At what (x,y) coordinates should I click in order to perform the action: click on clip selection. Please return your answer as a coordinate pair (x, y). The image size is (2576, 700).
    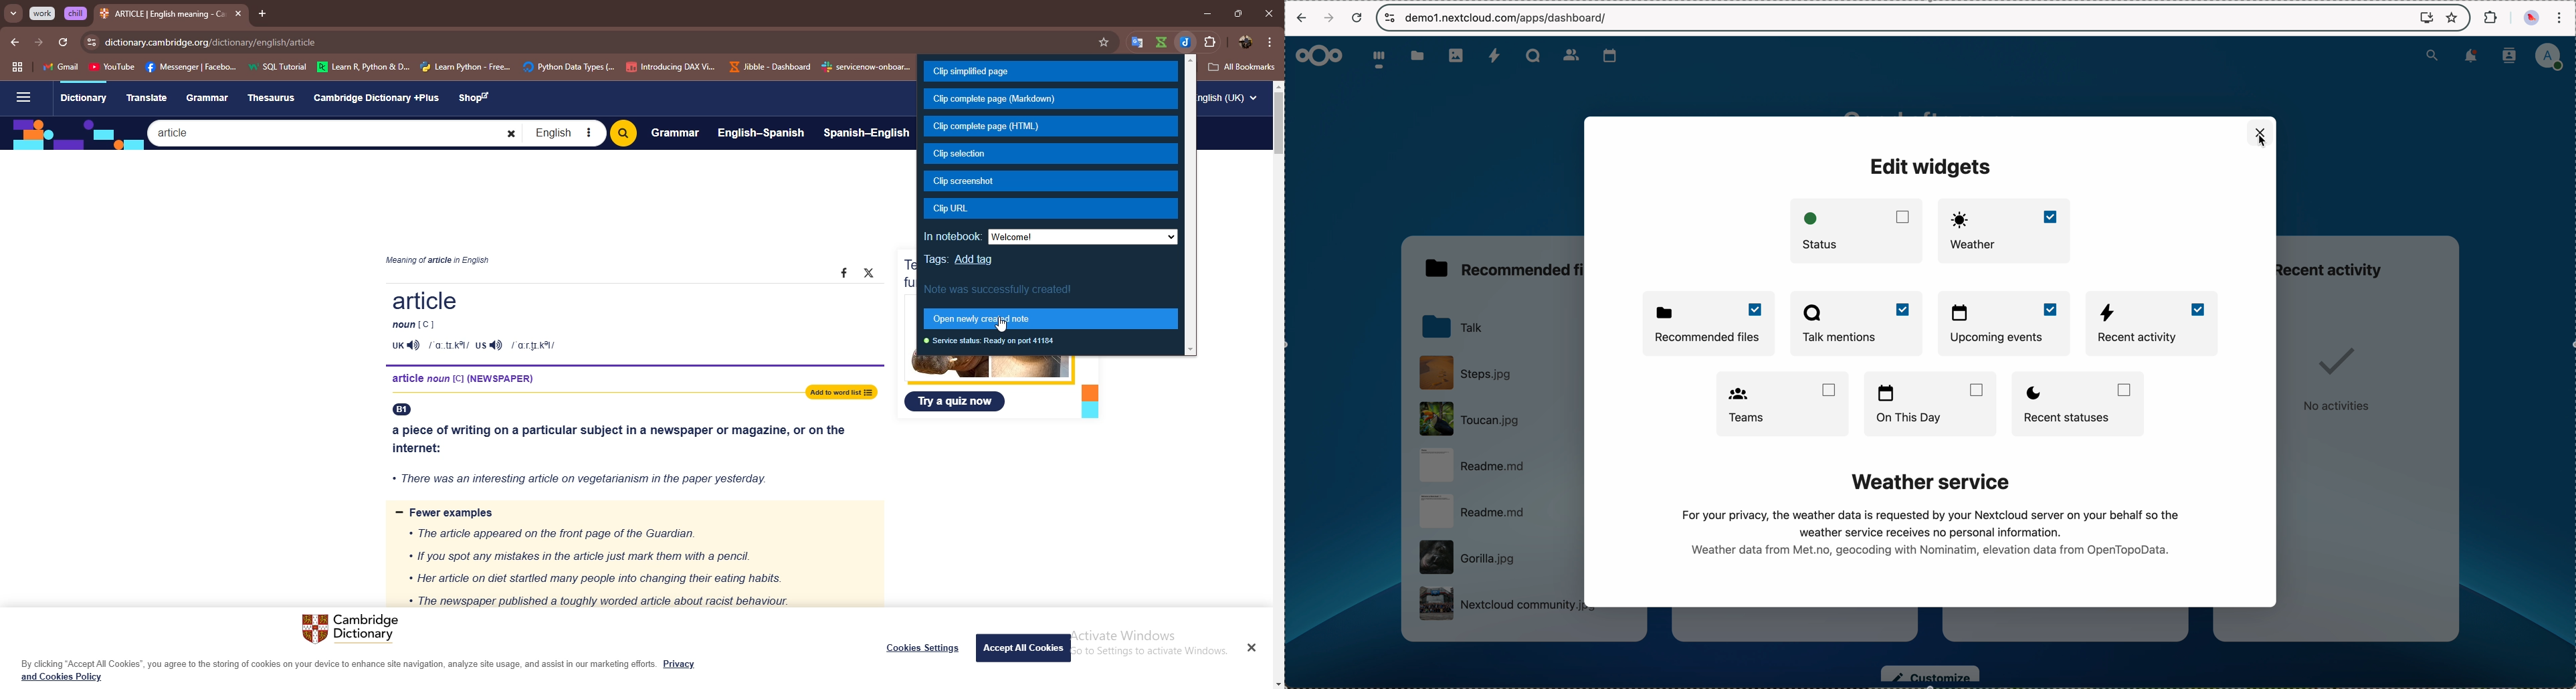
    Looking at the image, I should click on (1051, 154).